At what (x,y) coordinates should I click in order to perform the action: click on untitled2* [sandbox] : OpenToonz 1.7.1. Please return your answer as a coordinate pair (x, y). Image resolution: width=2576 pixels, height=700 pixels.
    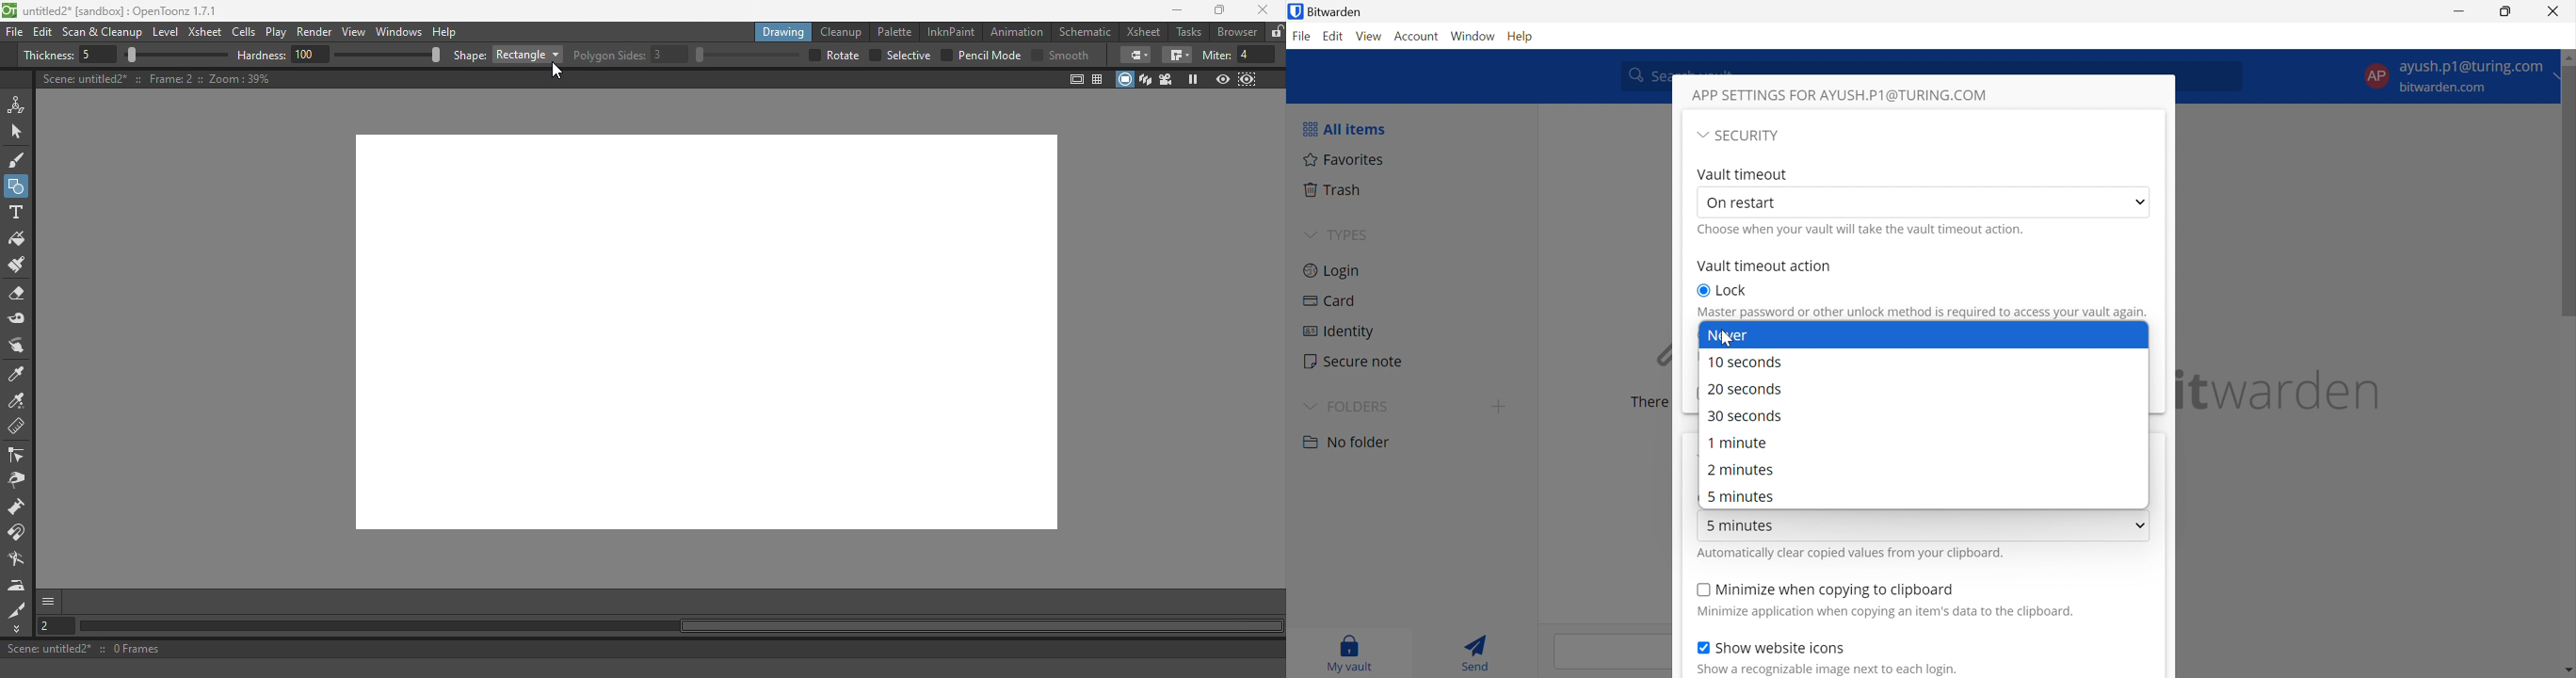
    Looking at the image, I should click on (109, 9).